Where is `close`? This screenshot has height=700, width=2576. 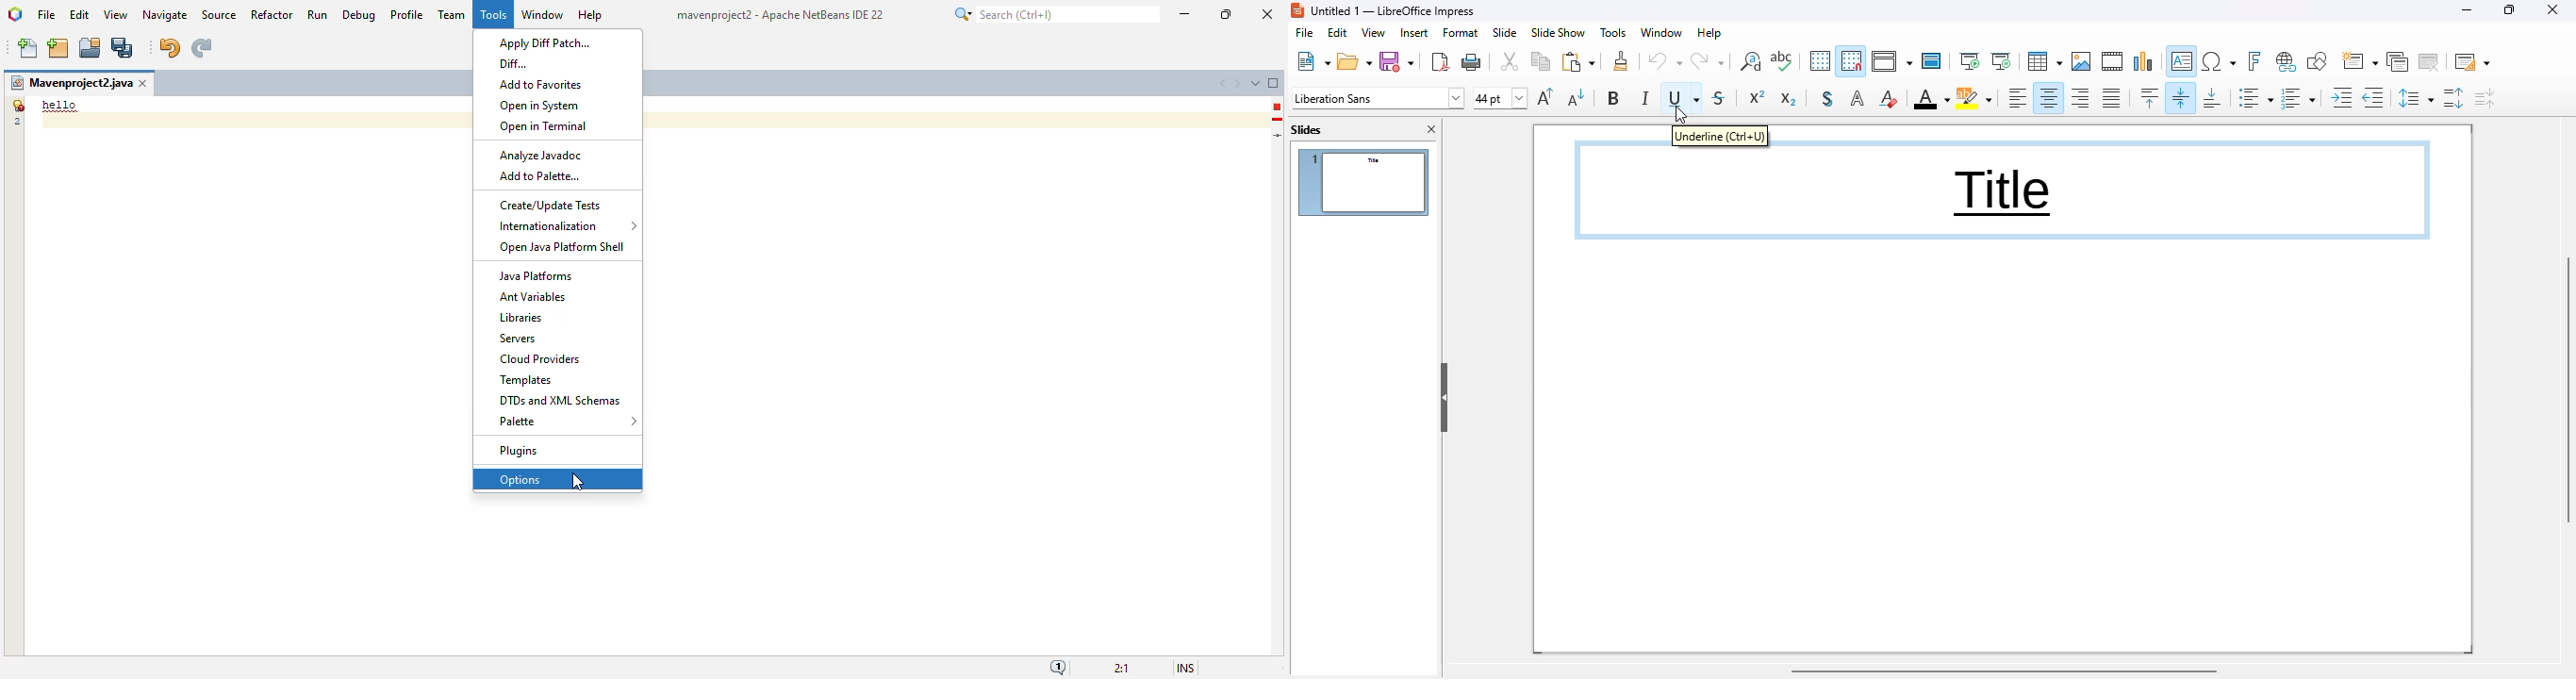
close is located at coordinates (2552, 9).